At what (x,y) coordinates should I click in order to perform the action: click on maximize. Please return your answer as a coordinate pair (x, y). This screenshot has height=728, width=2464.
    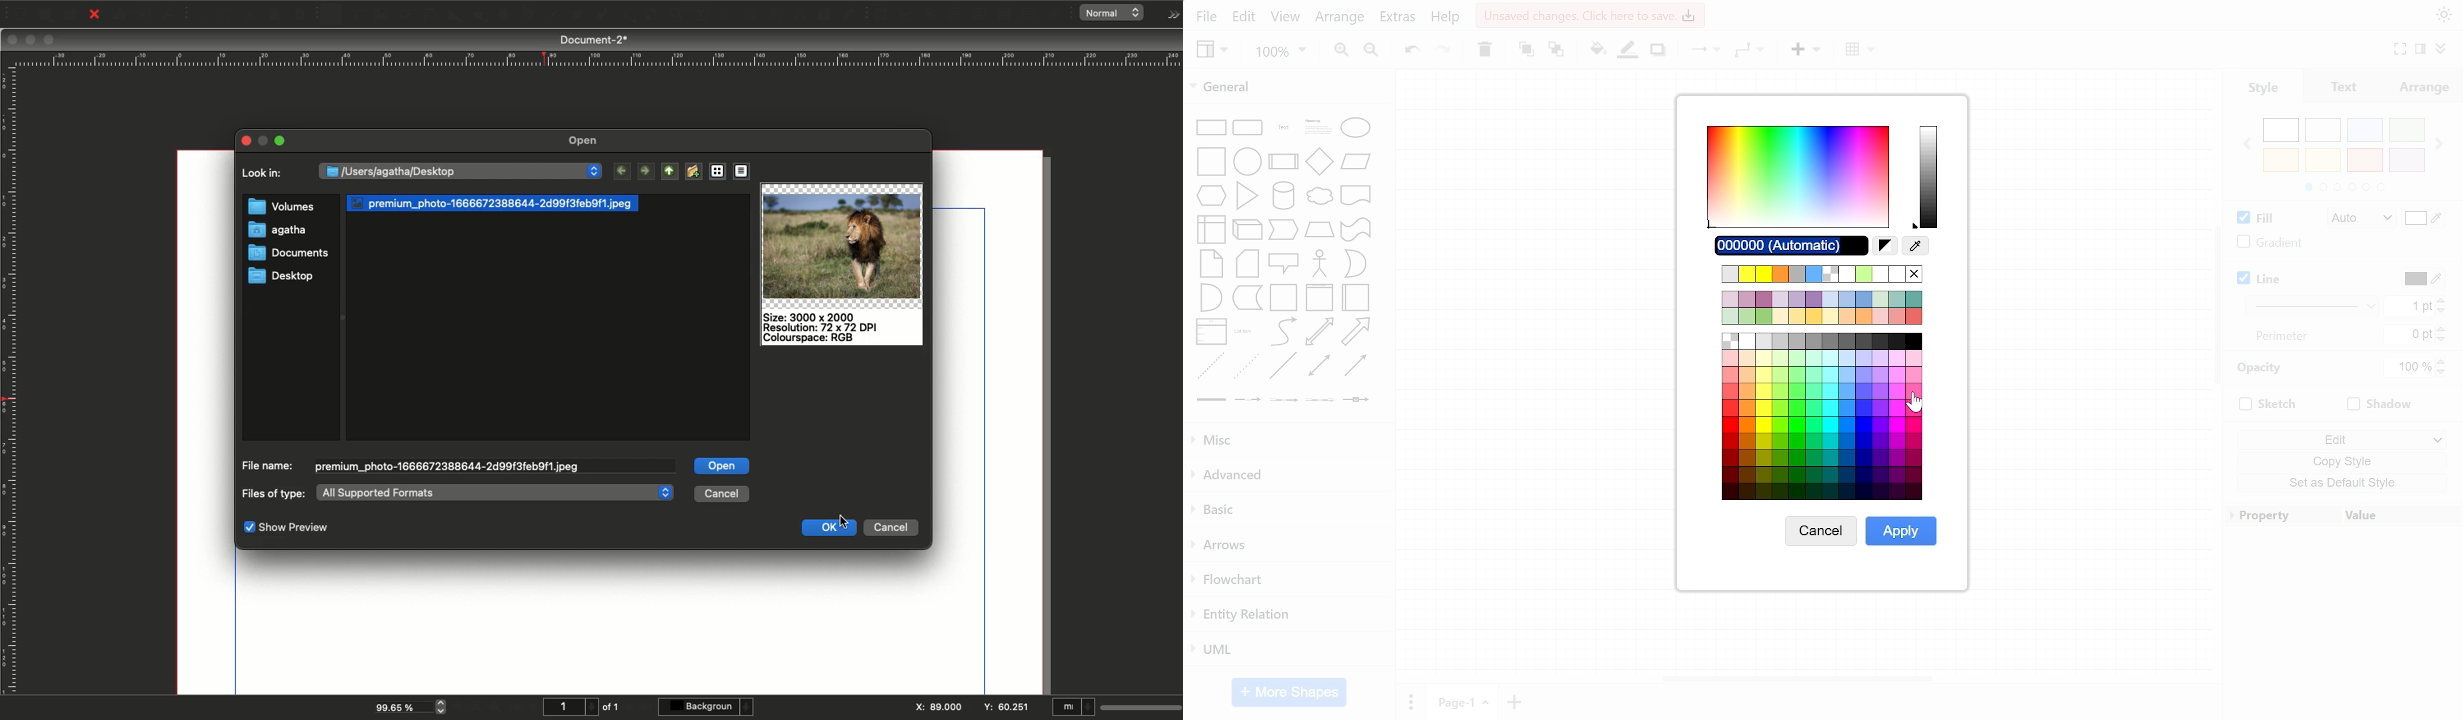
    Looking at the image, I should click on (267, 141).